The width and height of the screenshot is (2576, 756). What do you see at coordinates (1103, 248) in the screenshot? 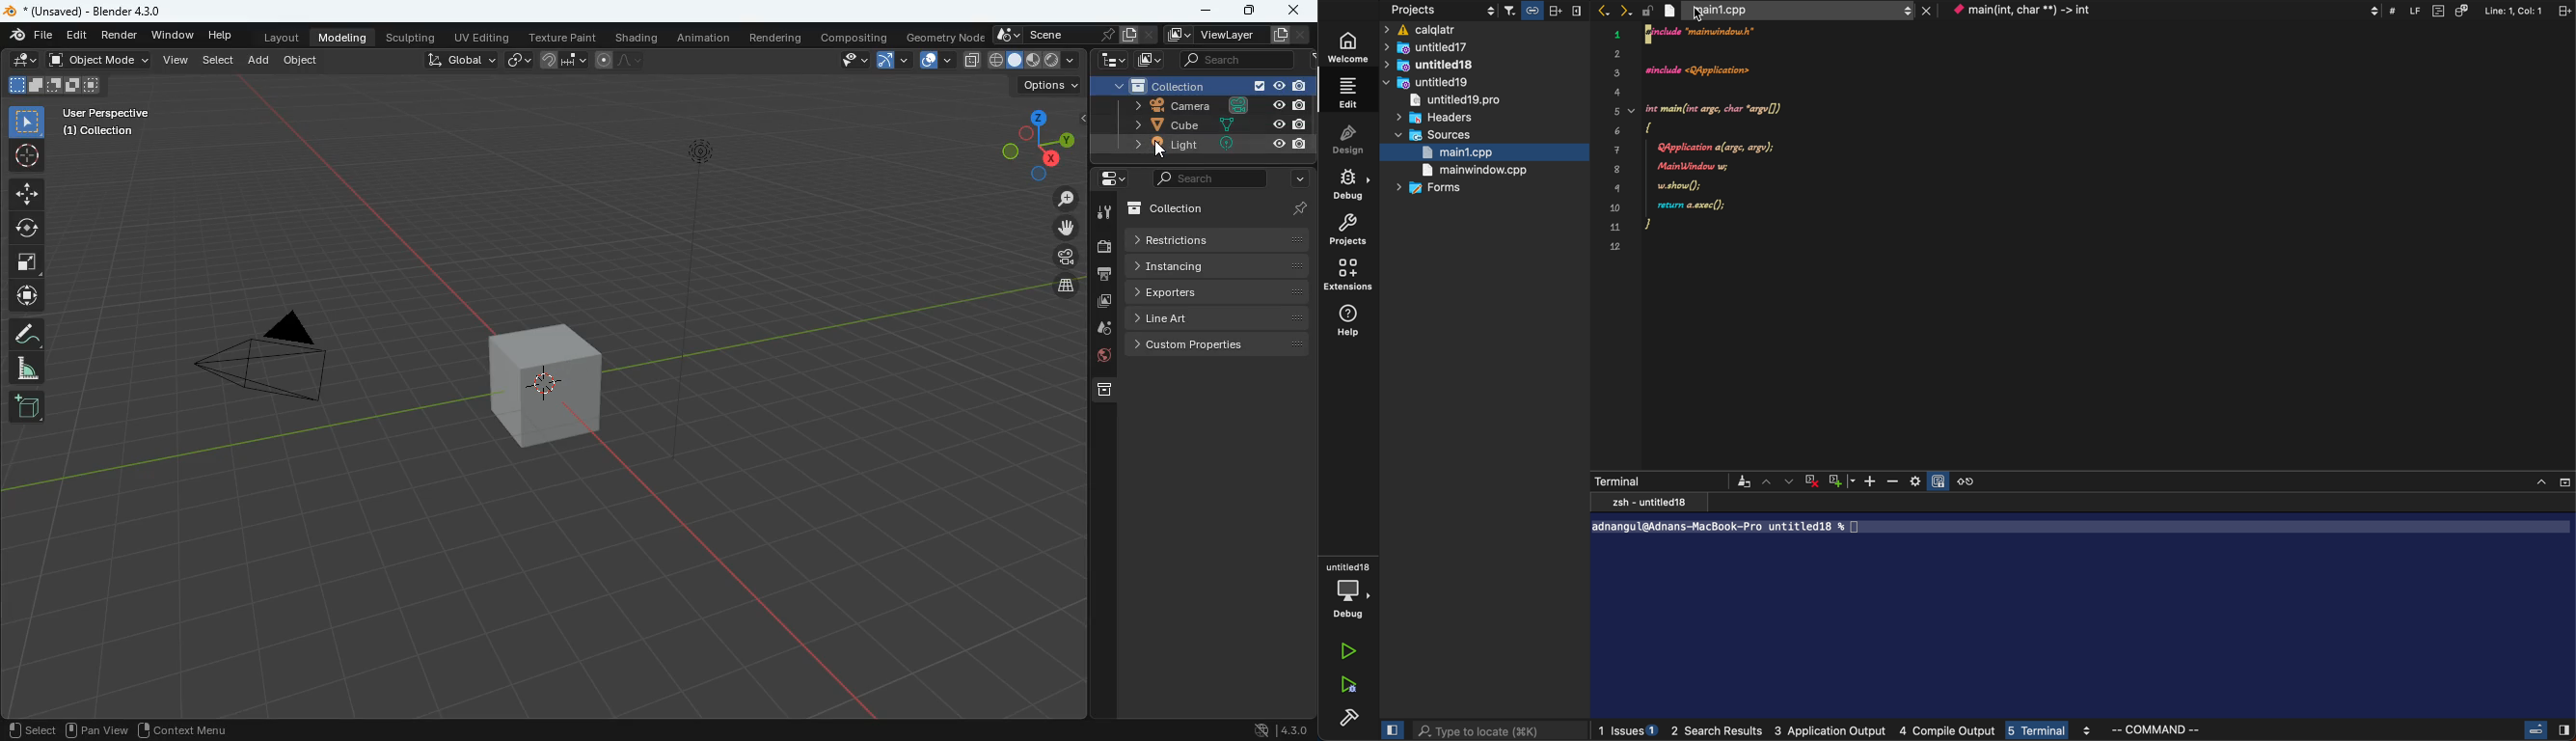
I see `camera` at bounding box center [1103, 248].